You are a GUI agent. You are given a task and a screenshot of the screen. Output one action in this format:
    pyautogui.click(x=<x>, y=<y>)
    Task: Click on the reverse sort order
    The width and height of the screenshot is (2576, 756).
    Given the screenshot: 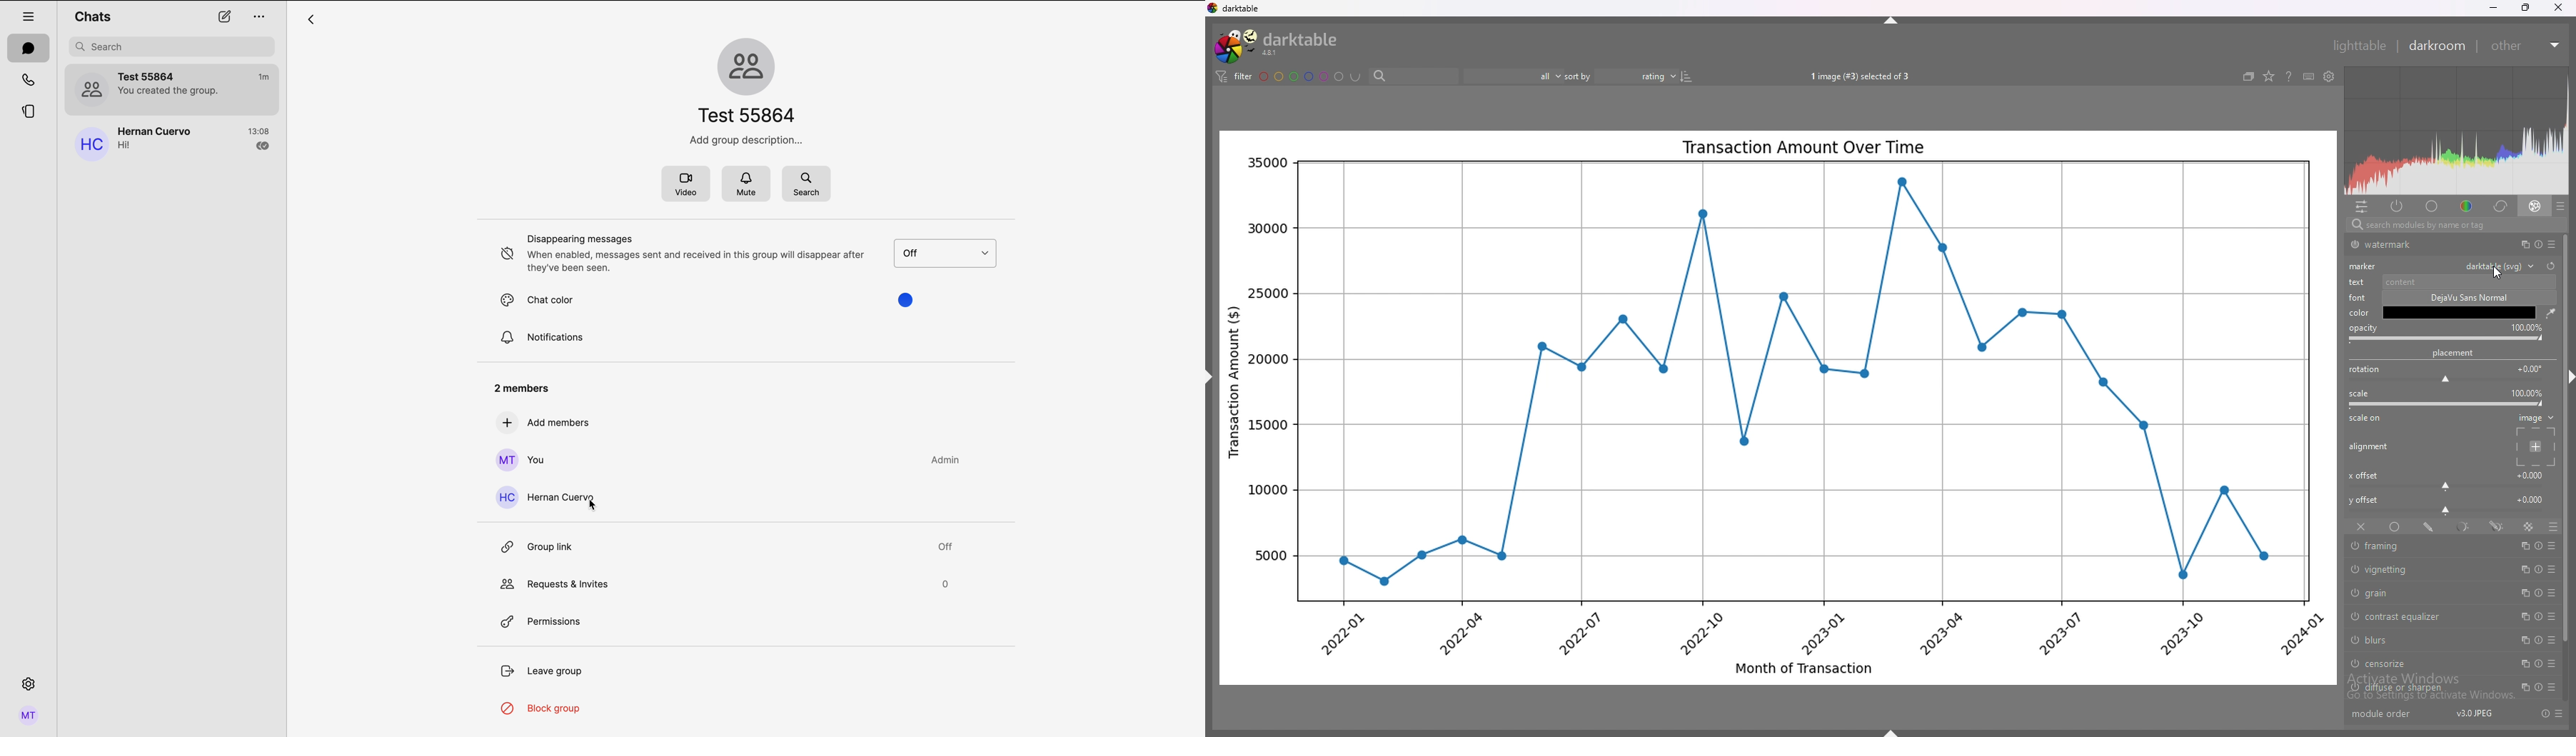 What is the action you would take?
    pyautogui.click(x=1686, y=75)
    